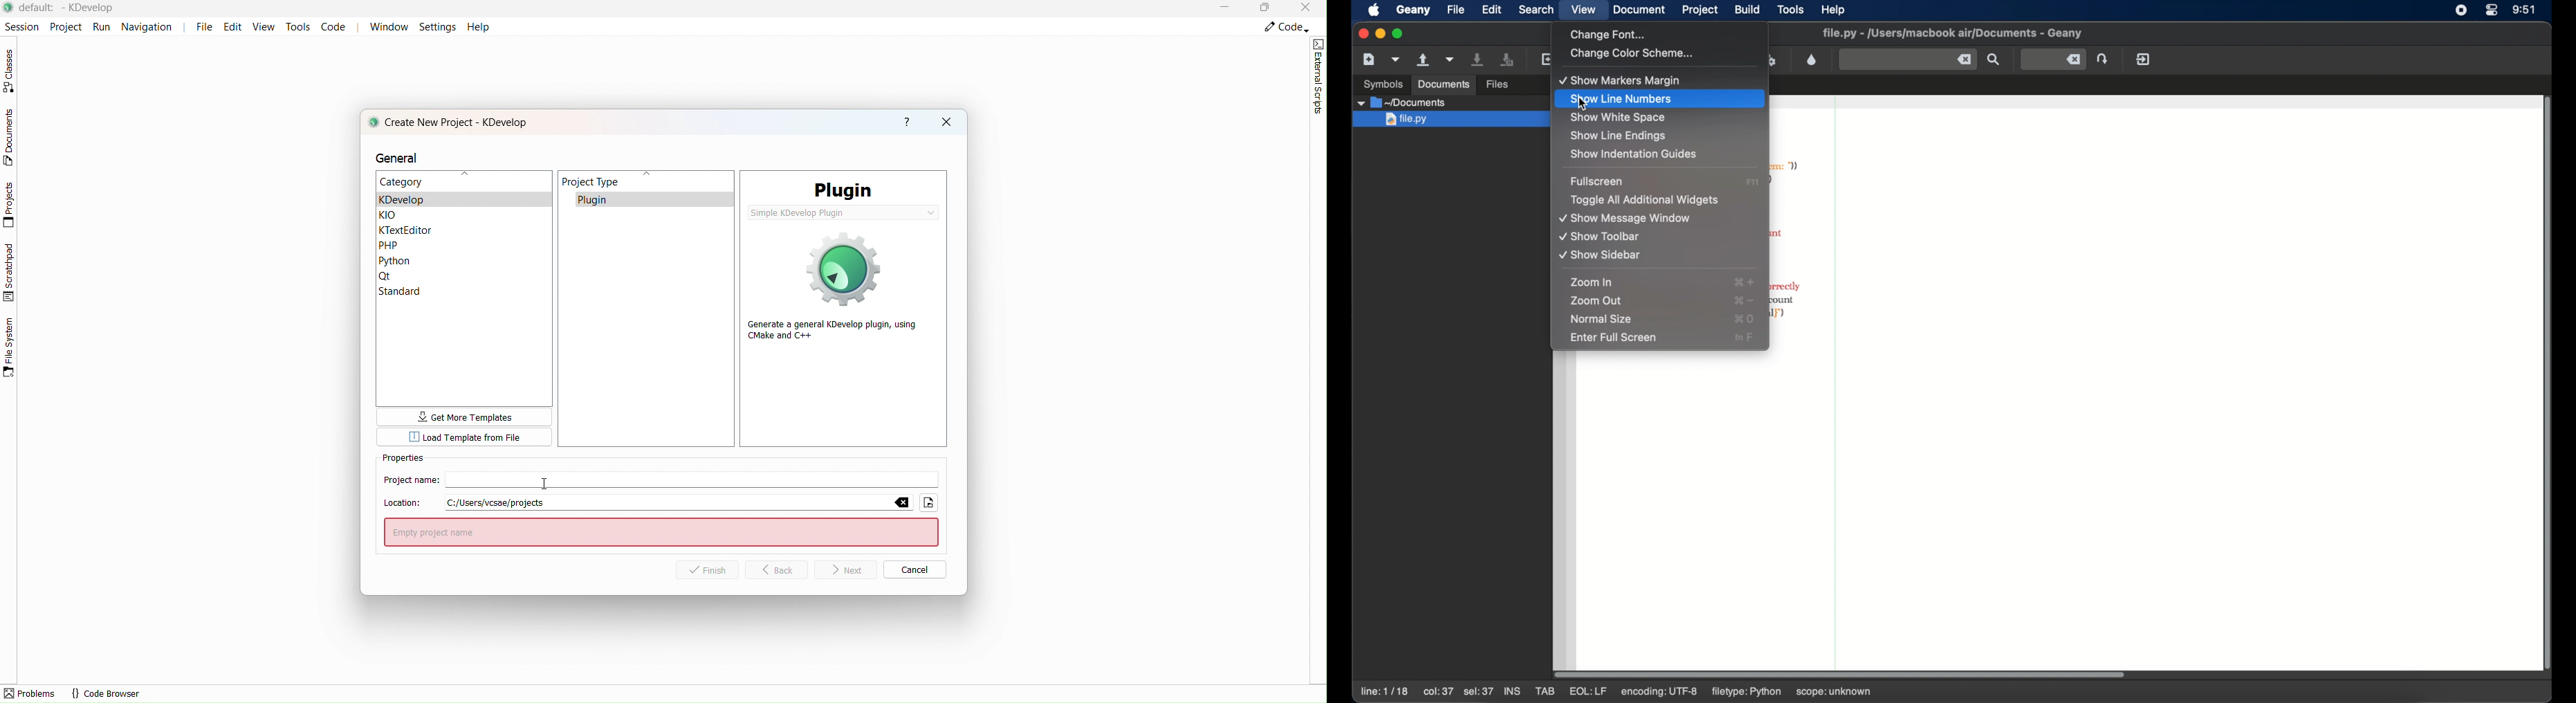 This screenshot has width=2576, height=728. Describe the element at coordinates (846, 570) in the screenshot. I see `Next` at that location.